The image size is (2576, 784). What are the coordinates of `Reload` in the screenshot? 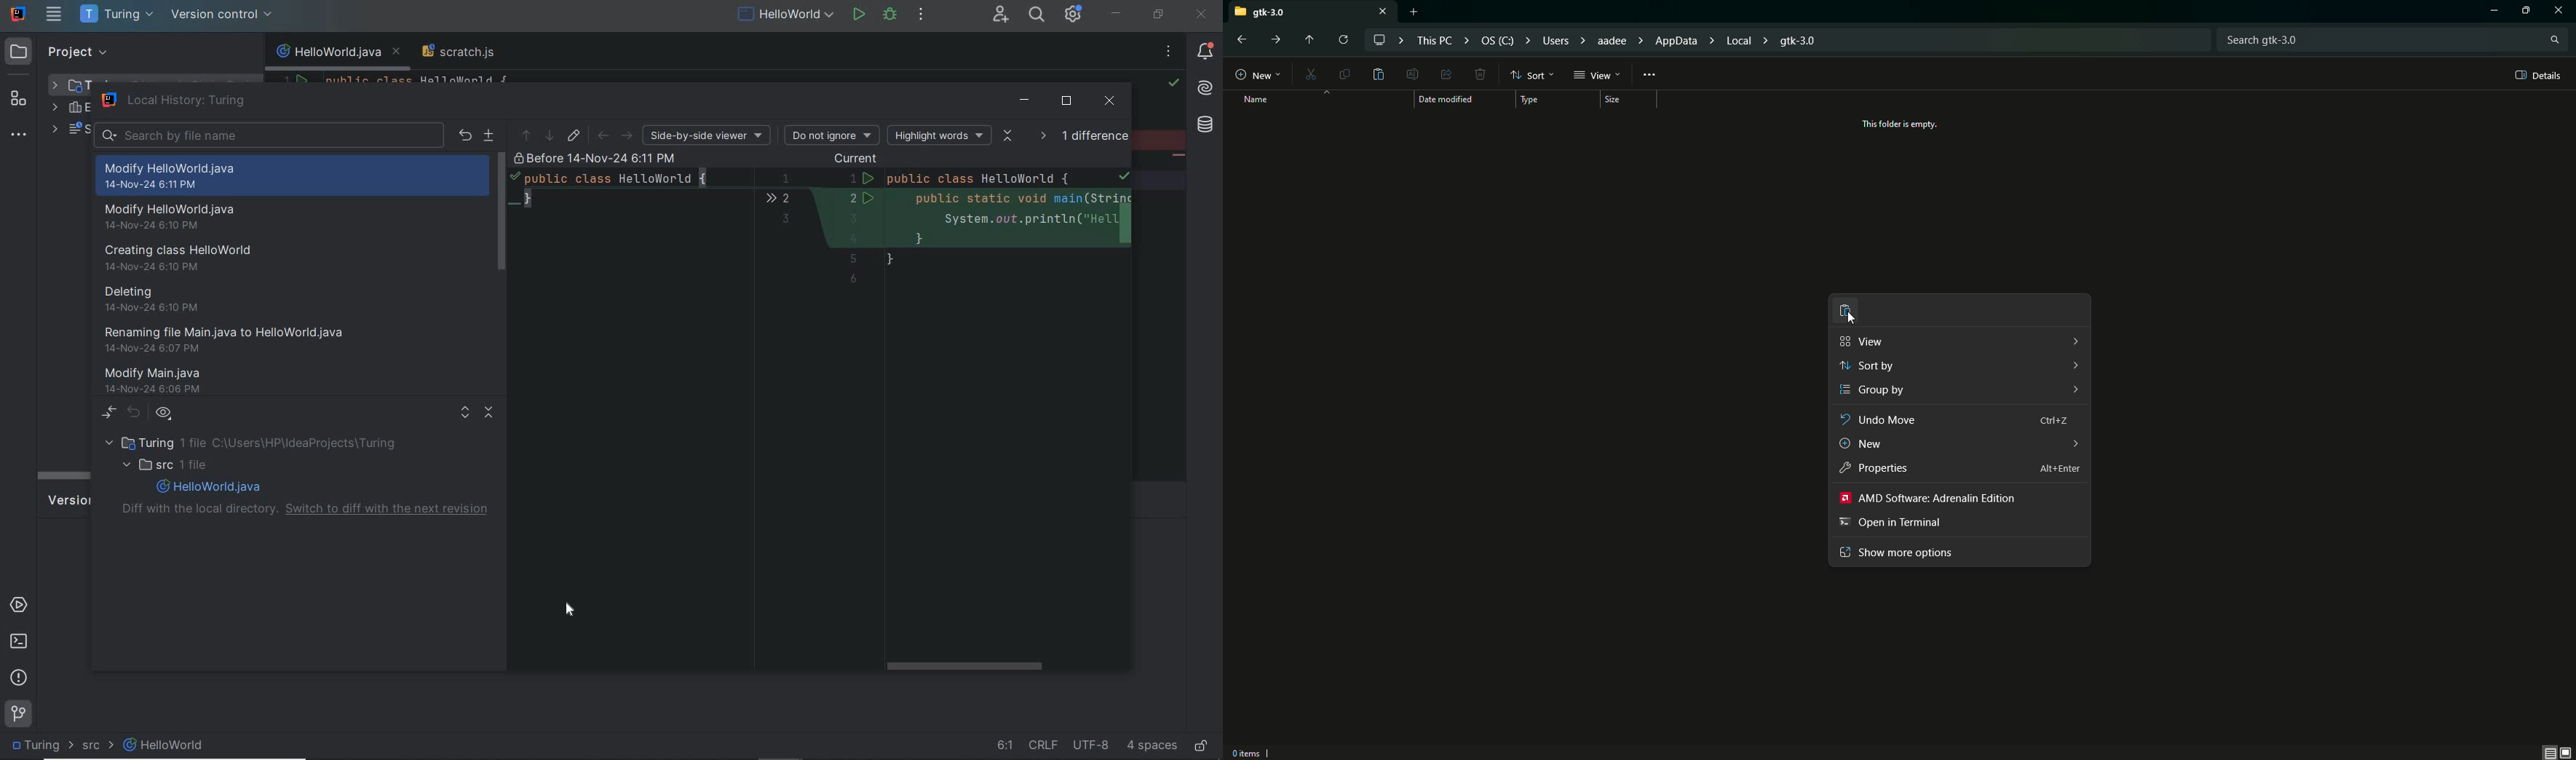 It's located at (1341, 40).